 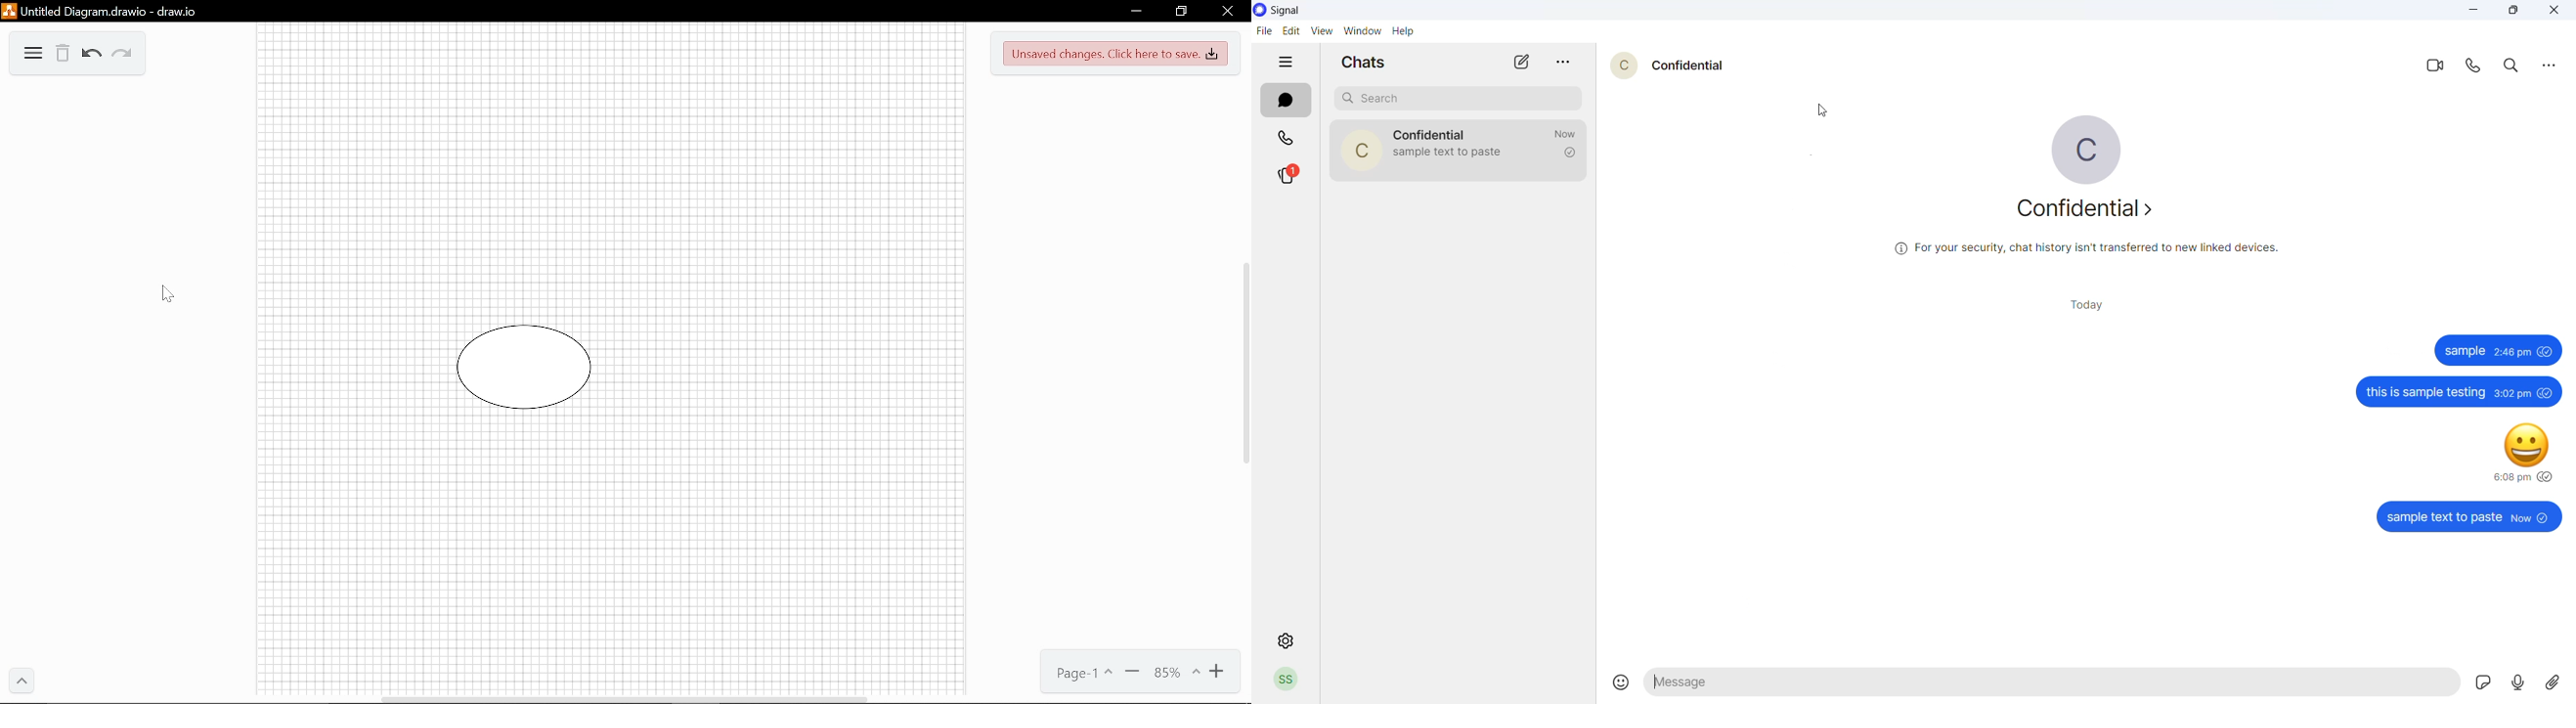 I want to click on last message, so click(x=1453, y=152).